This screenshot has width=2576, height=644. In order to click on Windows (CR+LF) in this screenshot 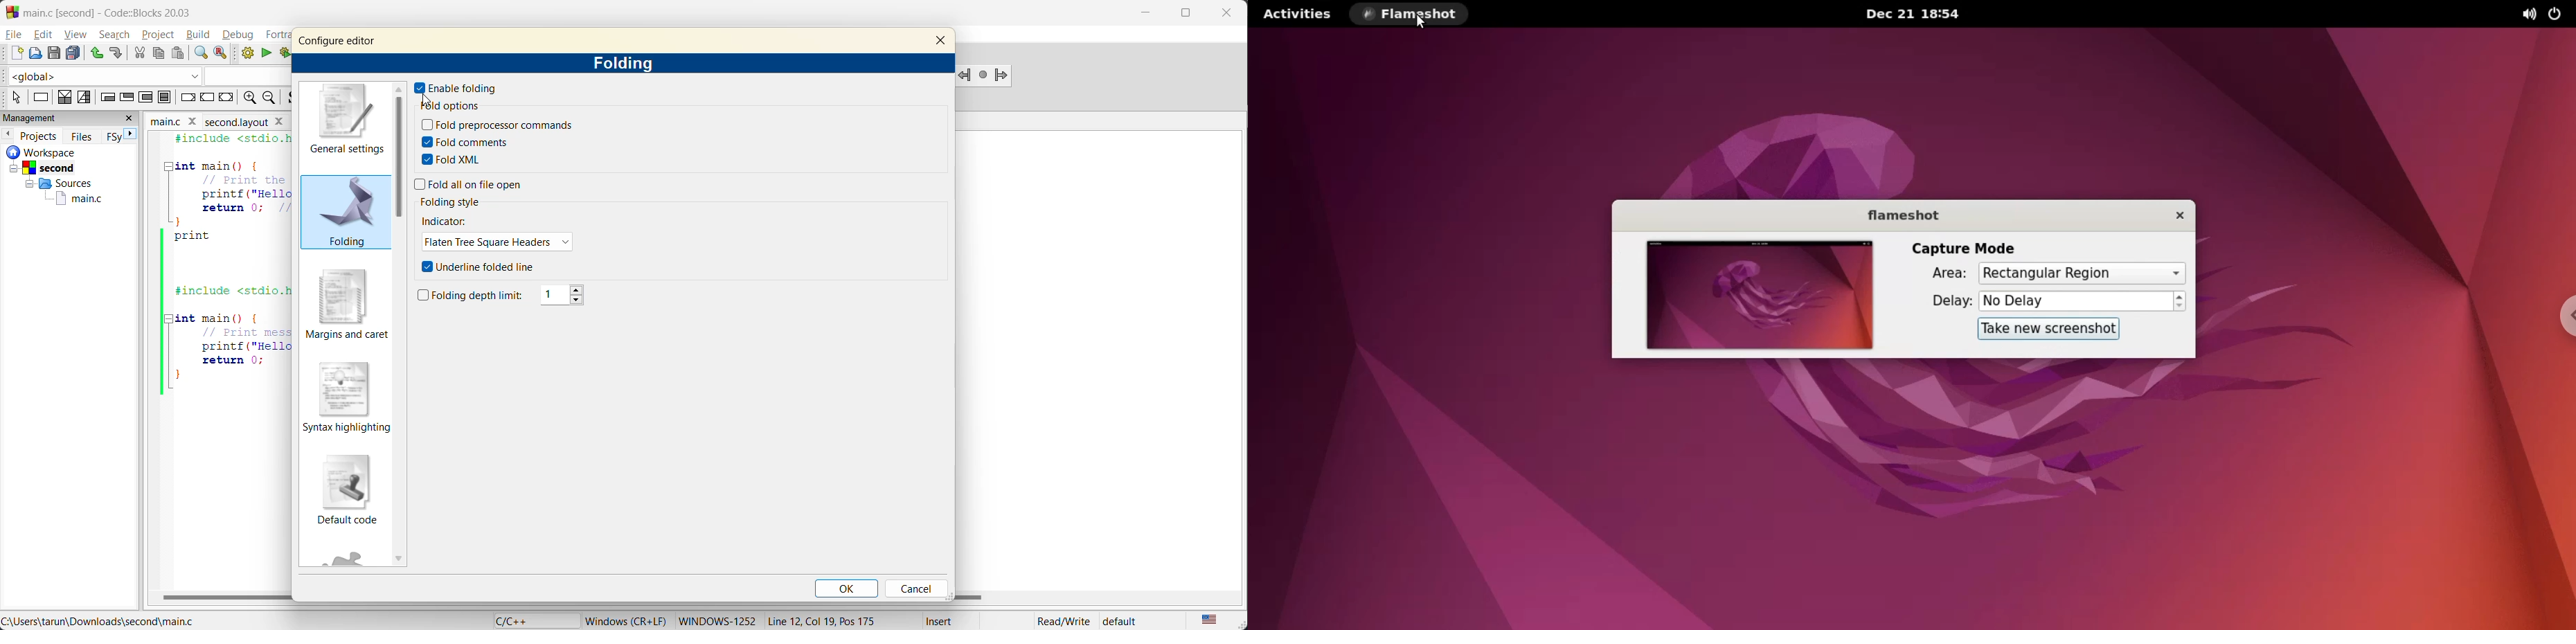, I will do `click(625, 618)`.